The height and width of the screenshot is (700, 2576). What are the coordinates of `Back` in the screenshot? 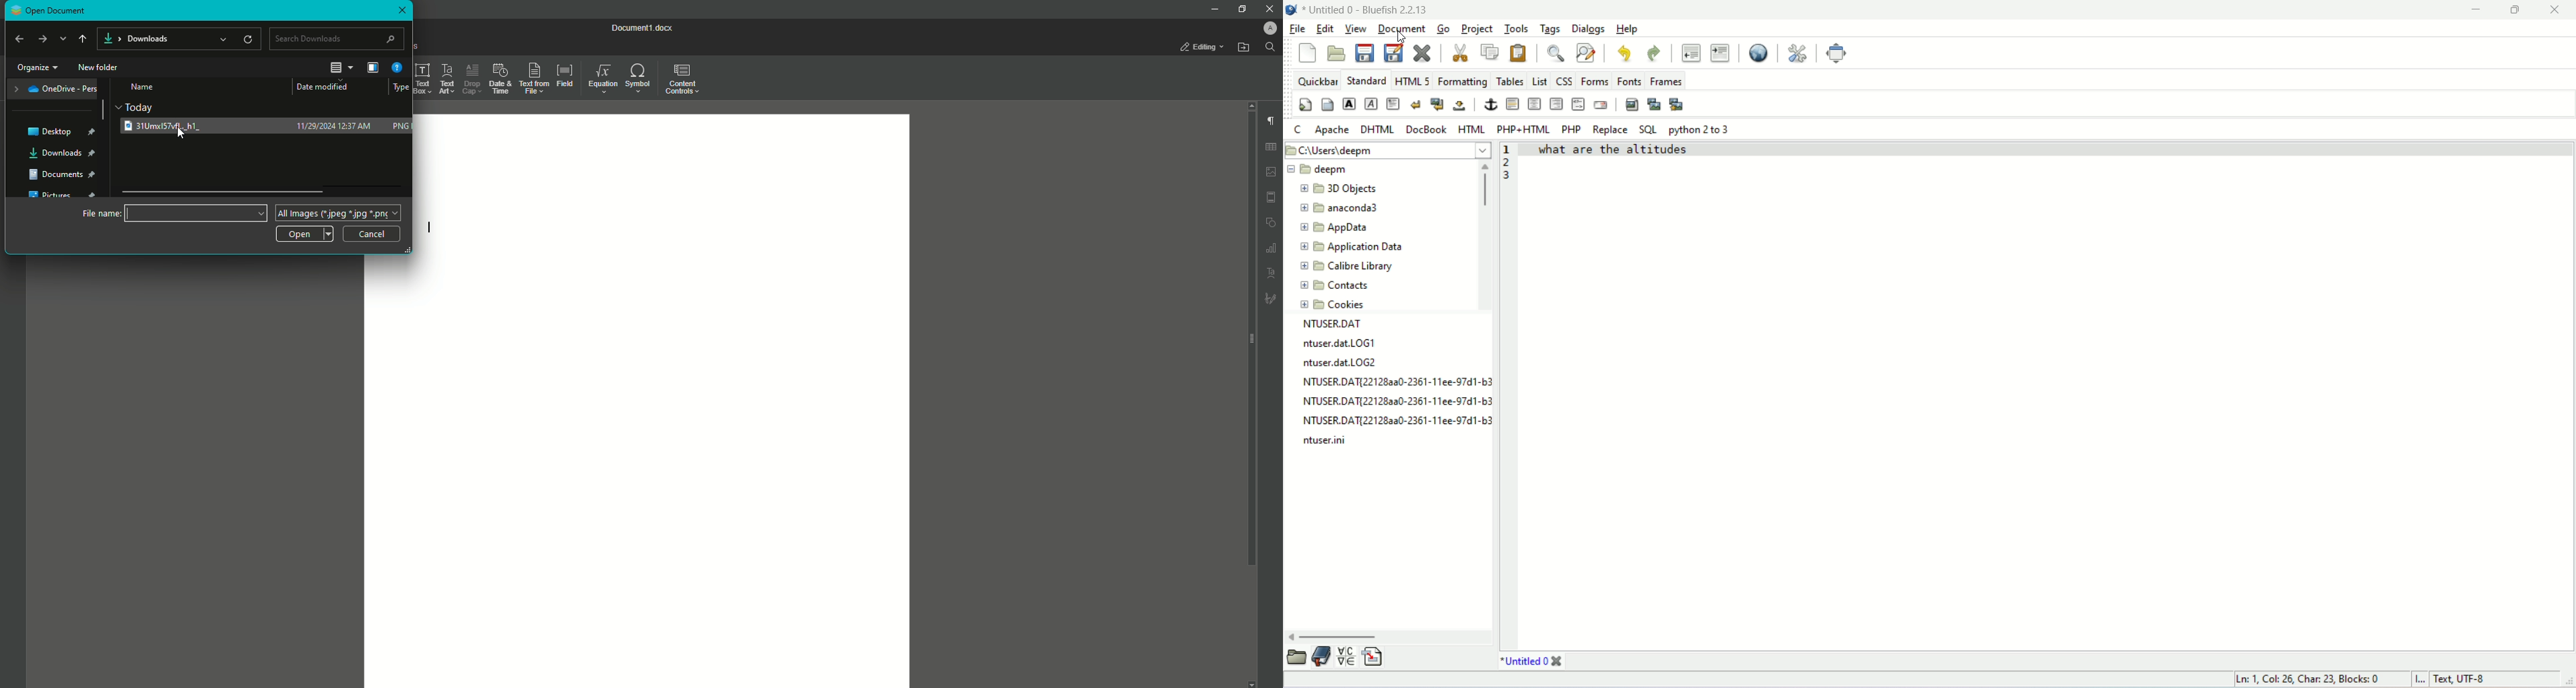 It's located at (19, 39).